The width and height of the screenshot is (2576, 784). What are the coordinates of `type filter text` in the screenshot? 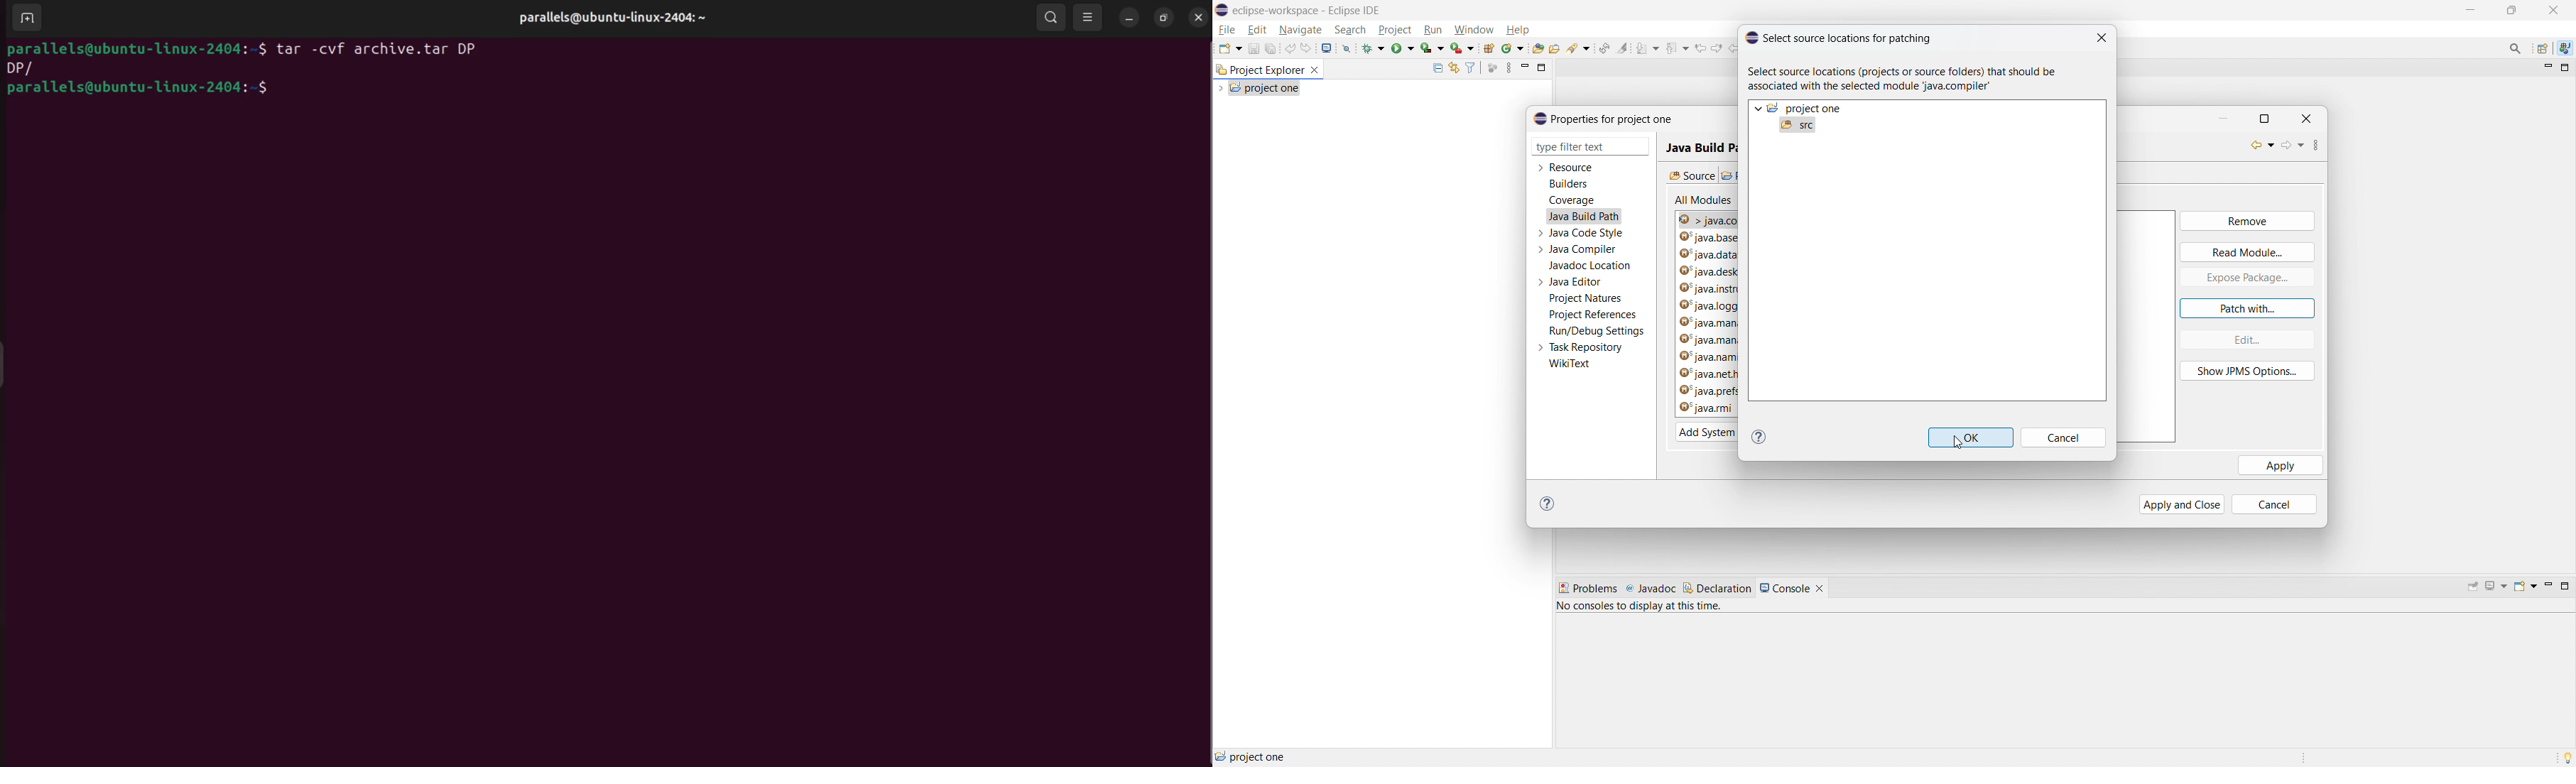 It's located at (1581, 147).